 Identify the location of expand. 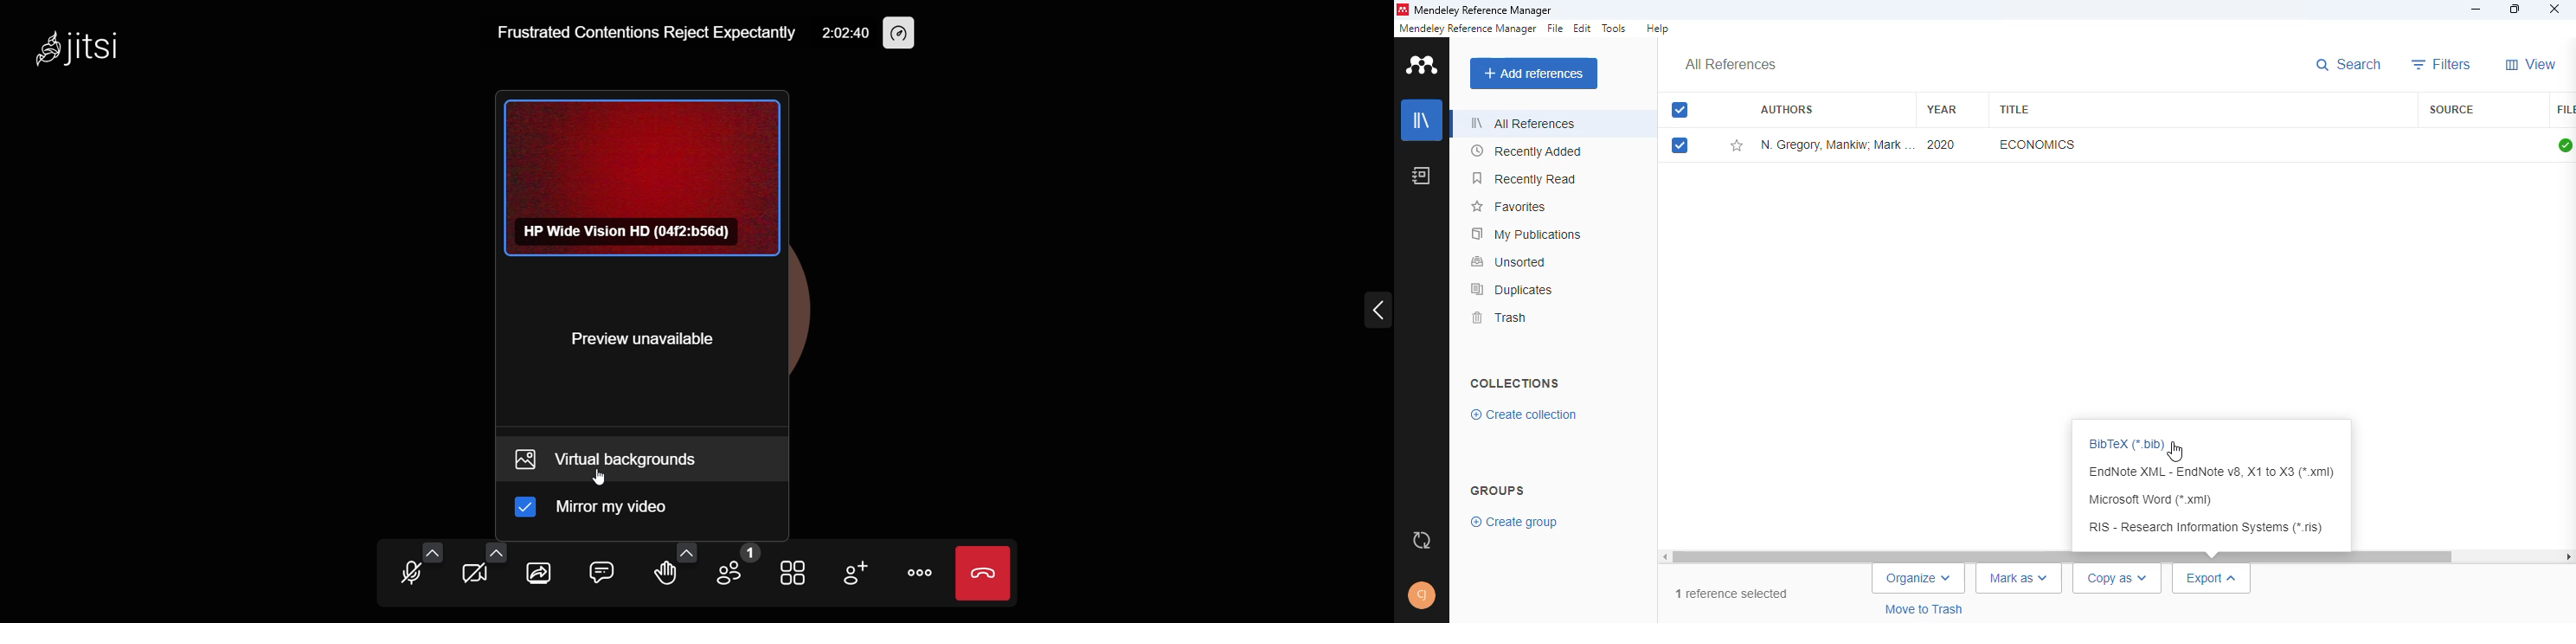
(1367, 313).